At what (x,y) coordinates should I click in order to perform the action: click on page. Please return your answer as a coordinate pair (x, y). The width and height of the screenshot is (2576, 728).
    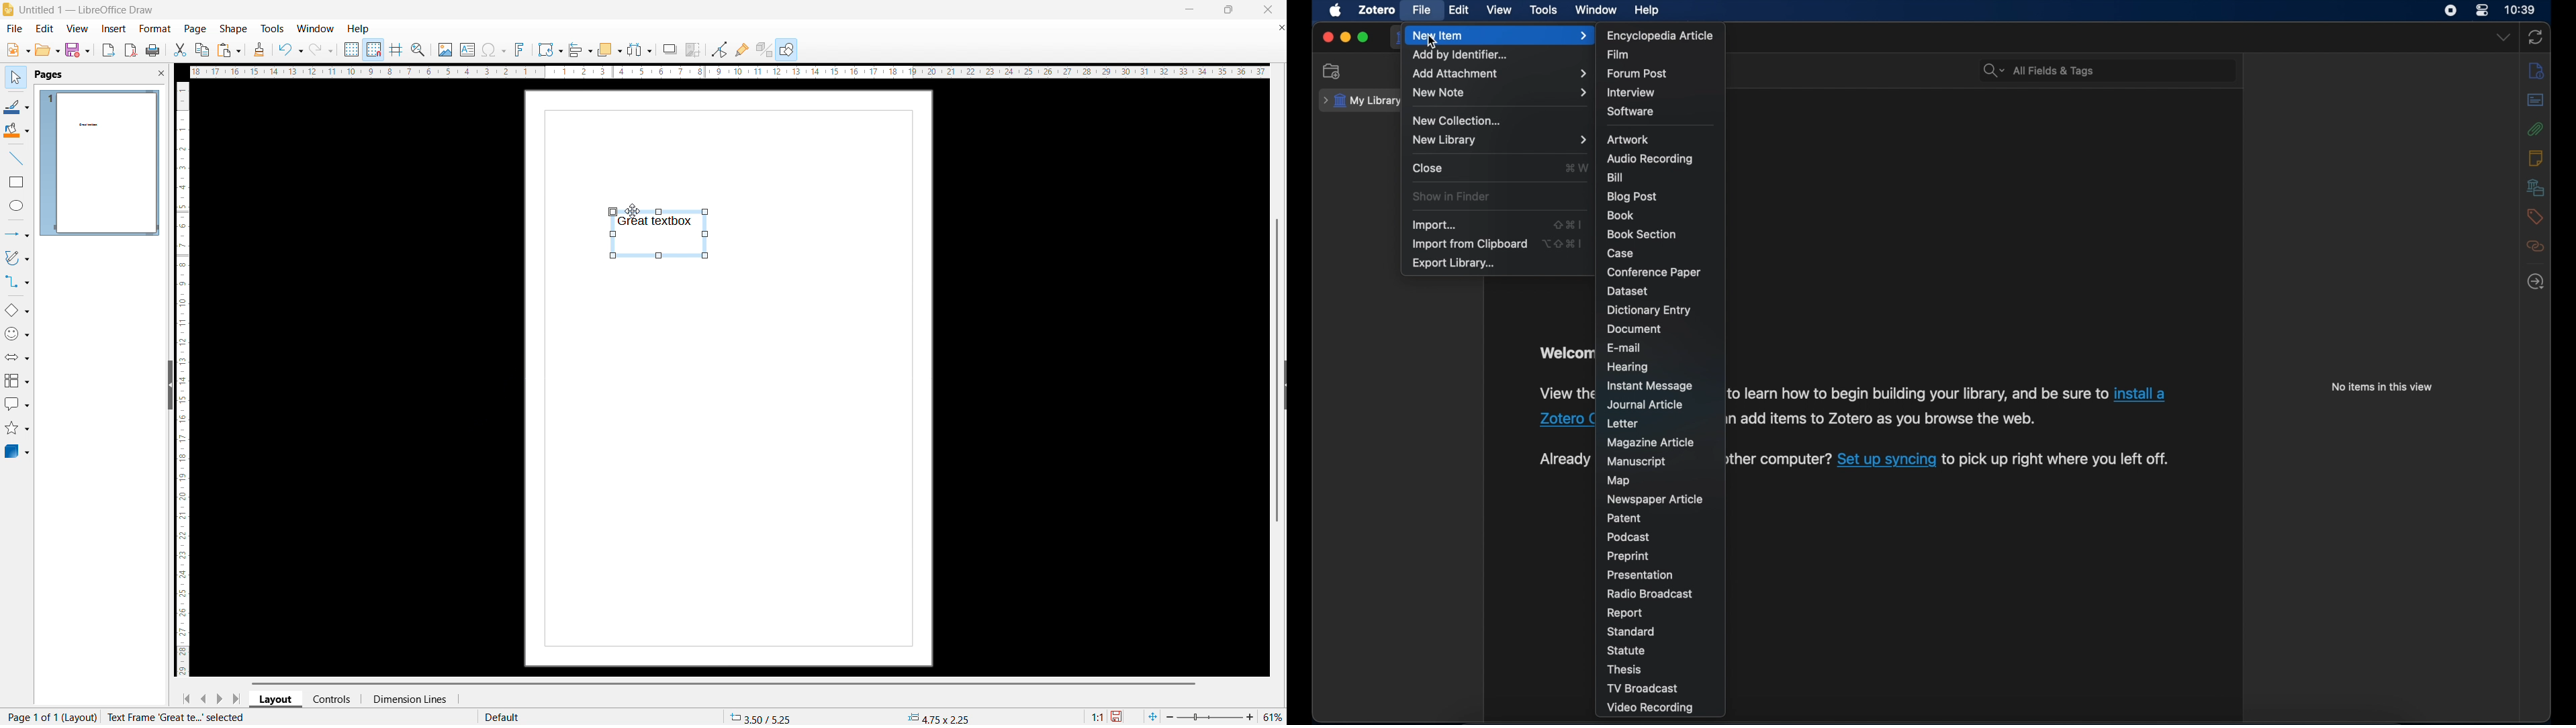
    Looking at the image, I should click on (195, 29).